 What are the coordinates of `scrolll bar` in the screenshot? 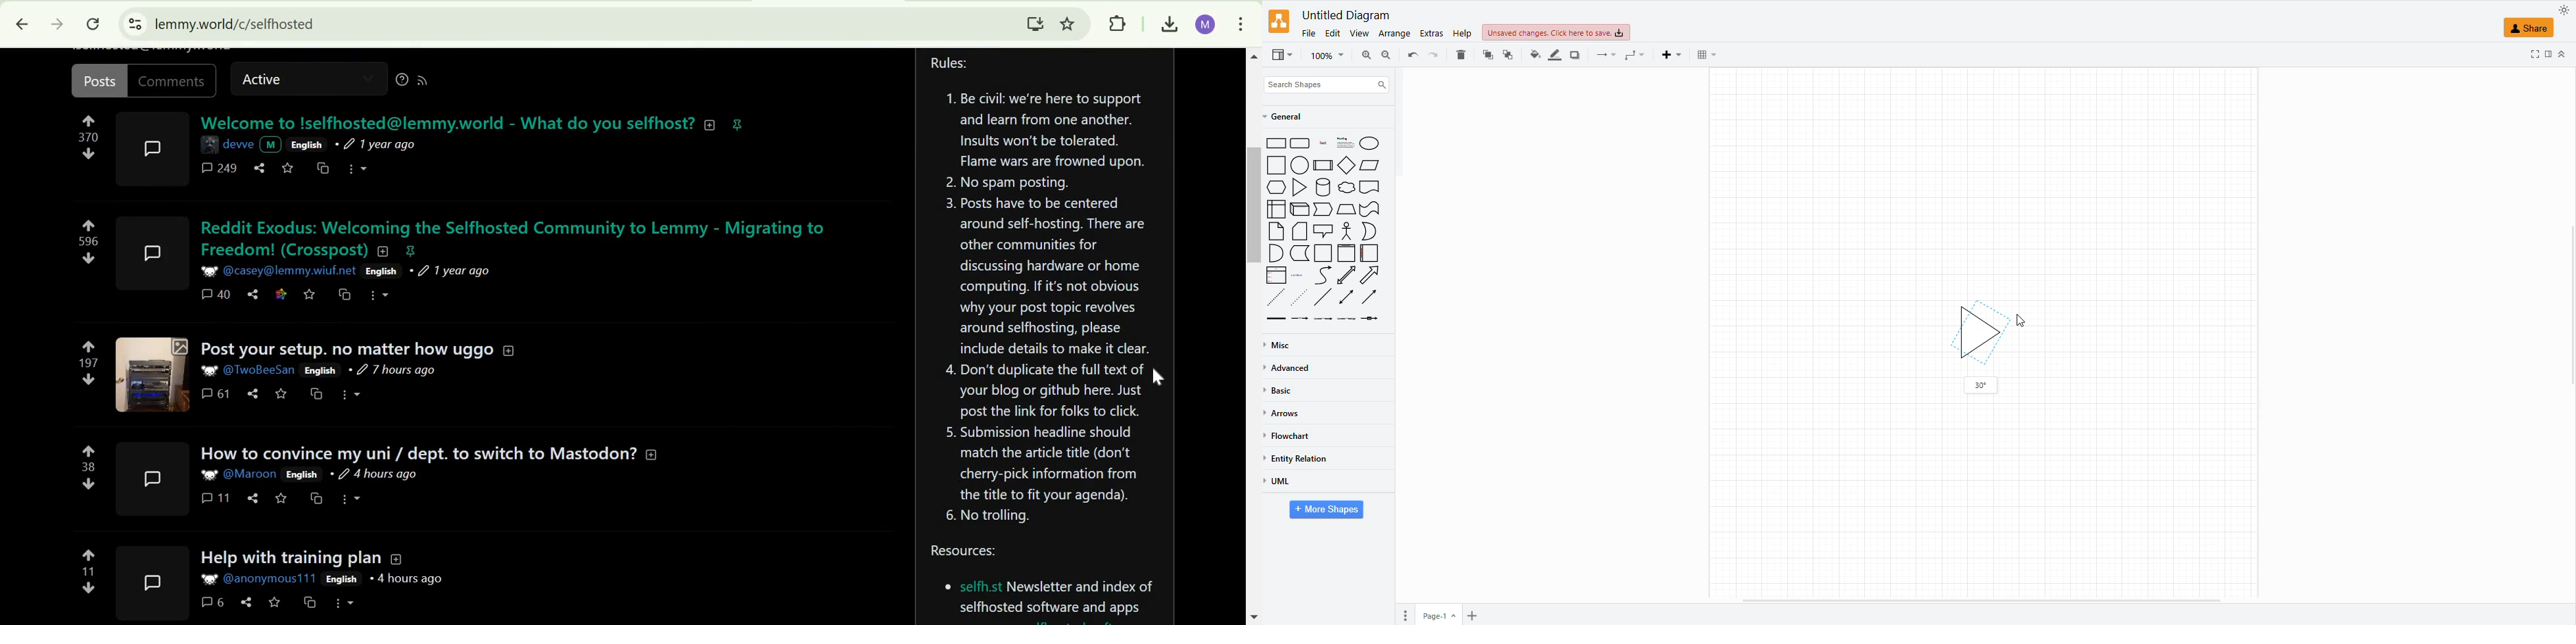 It's located at (1254, 205).